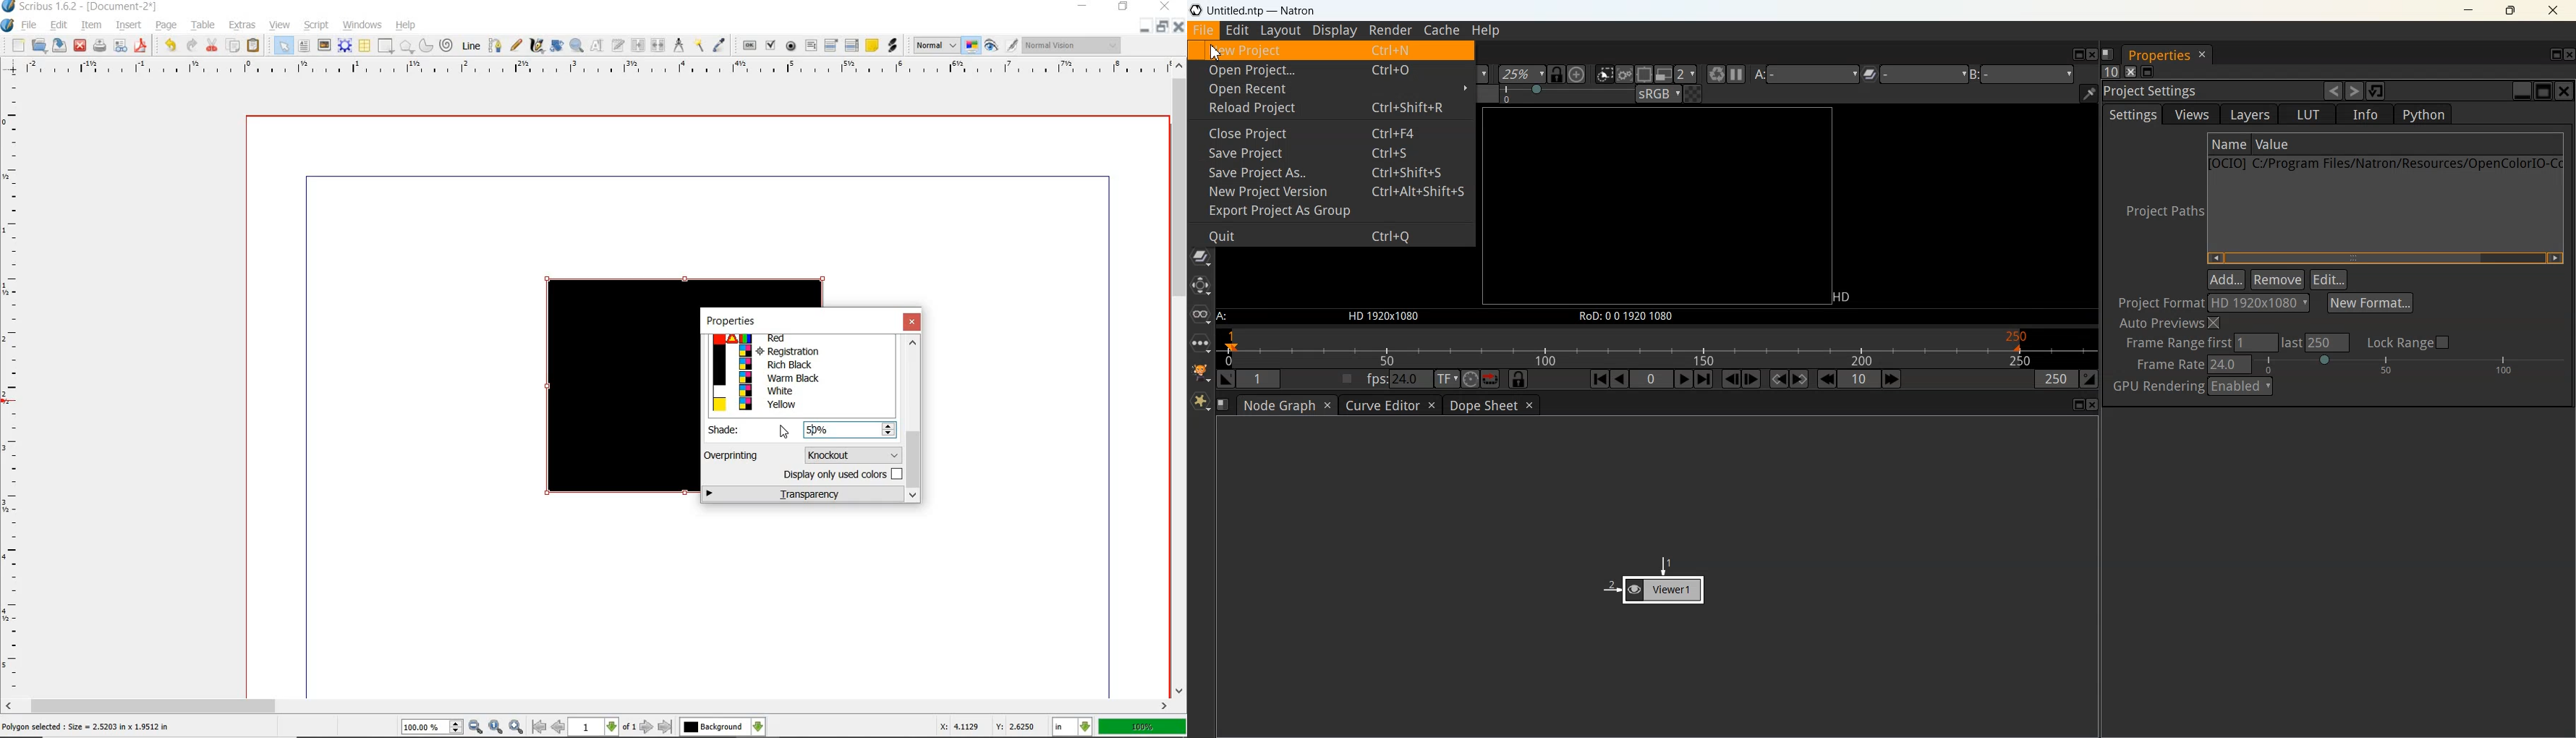 The image size is (2576, 756). I want to click on edit in preview mode, so click(1011, 45).